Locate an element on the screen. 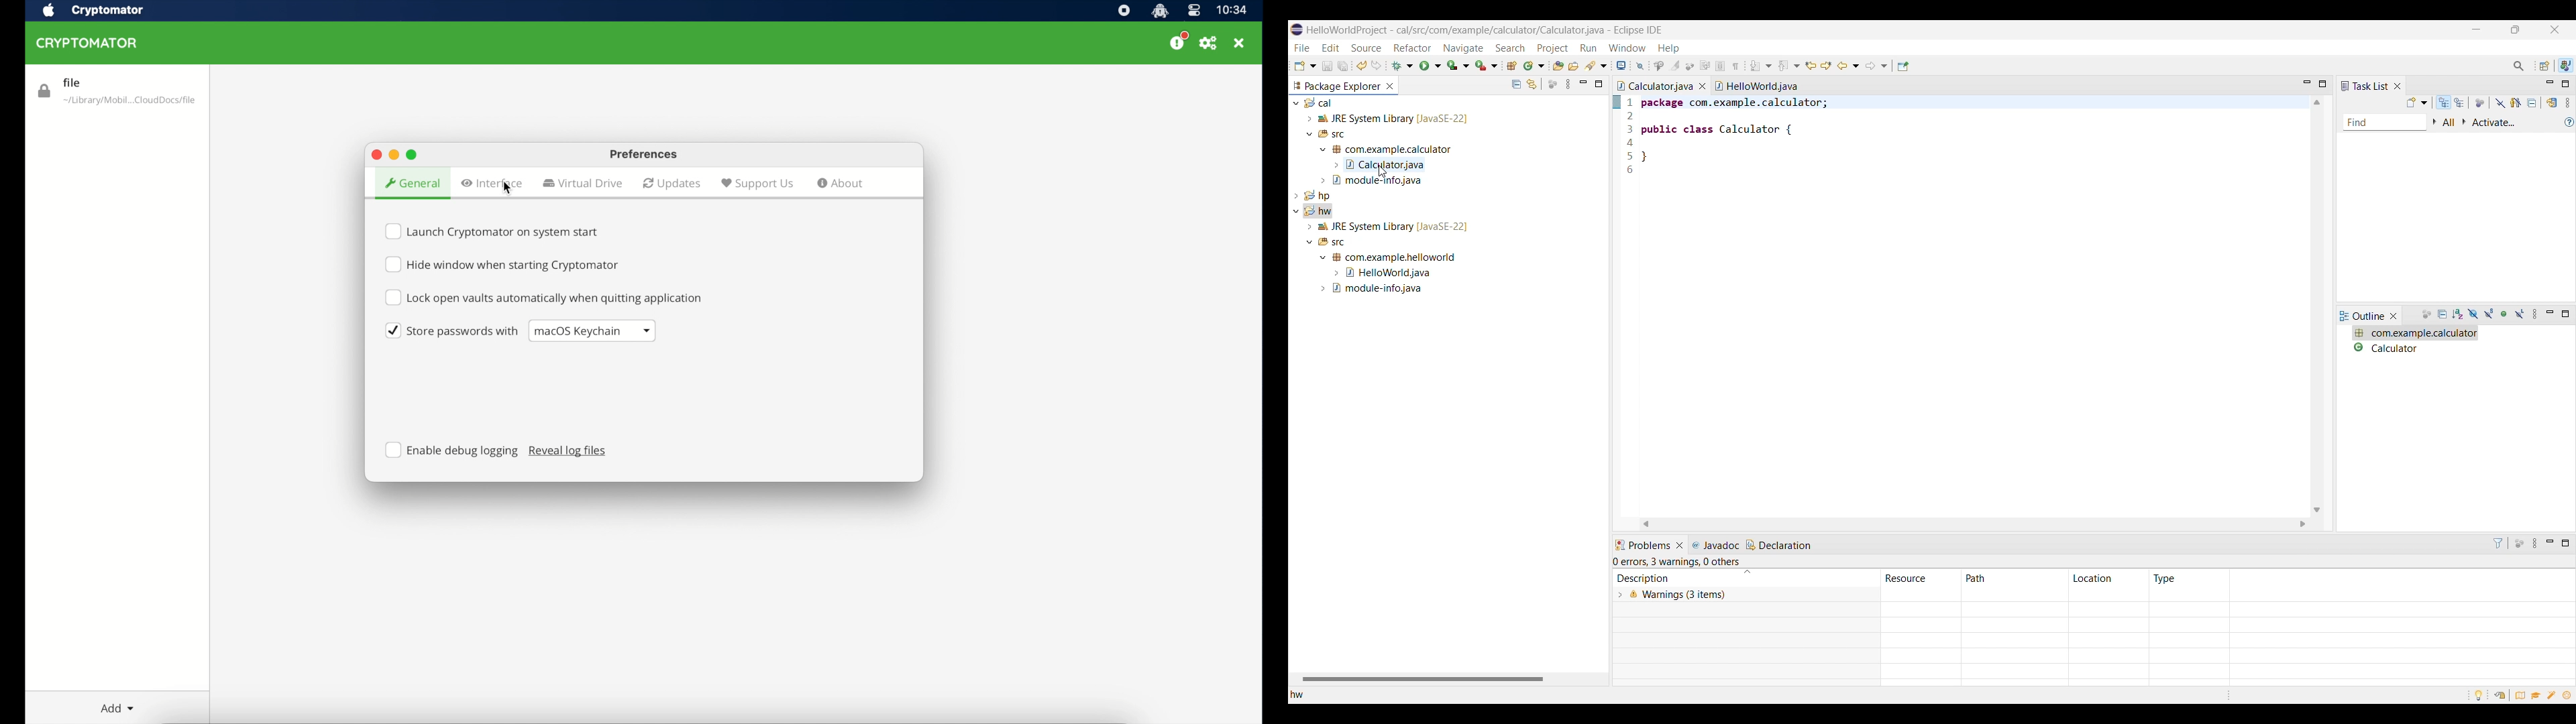 This screenshot has height=728, width=2576. task list is located at coordinates (2365, 86).